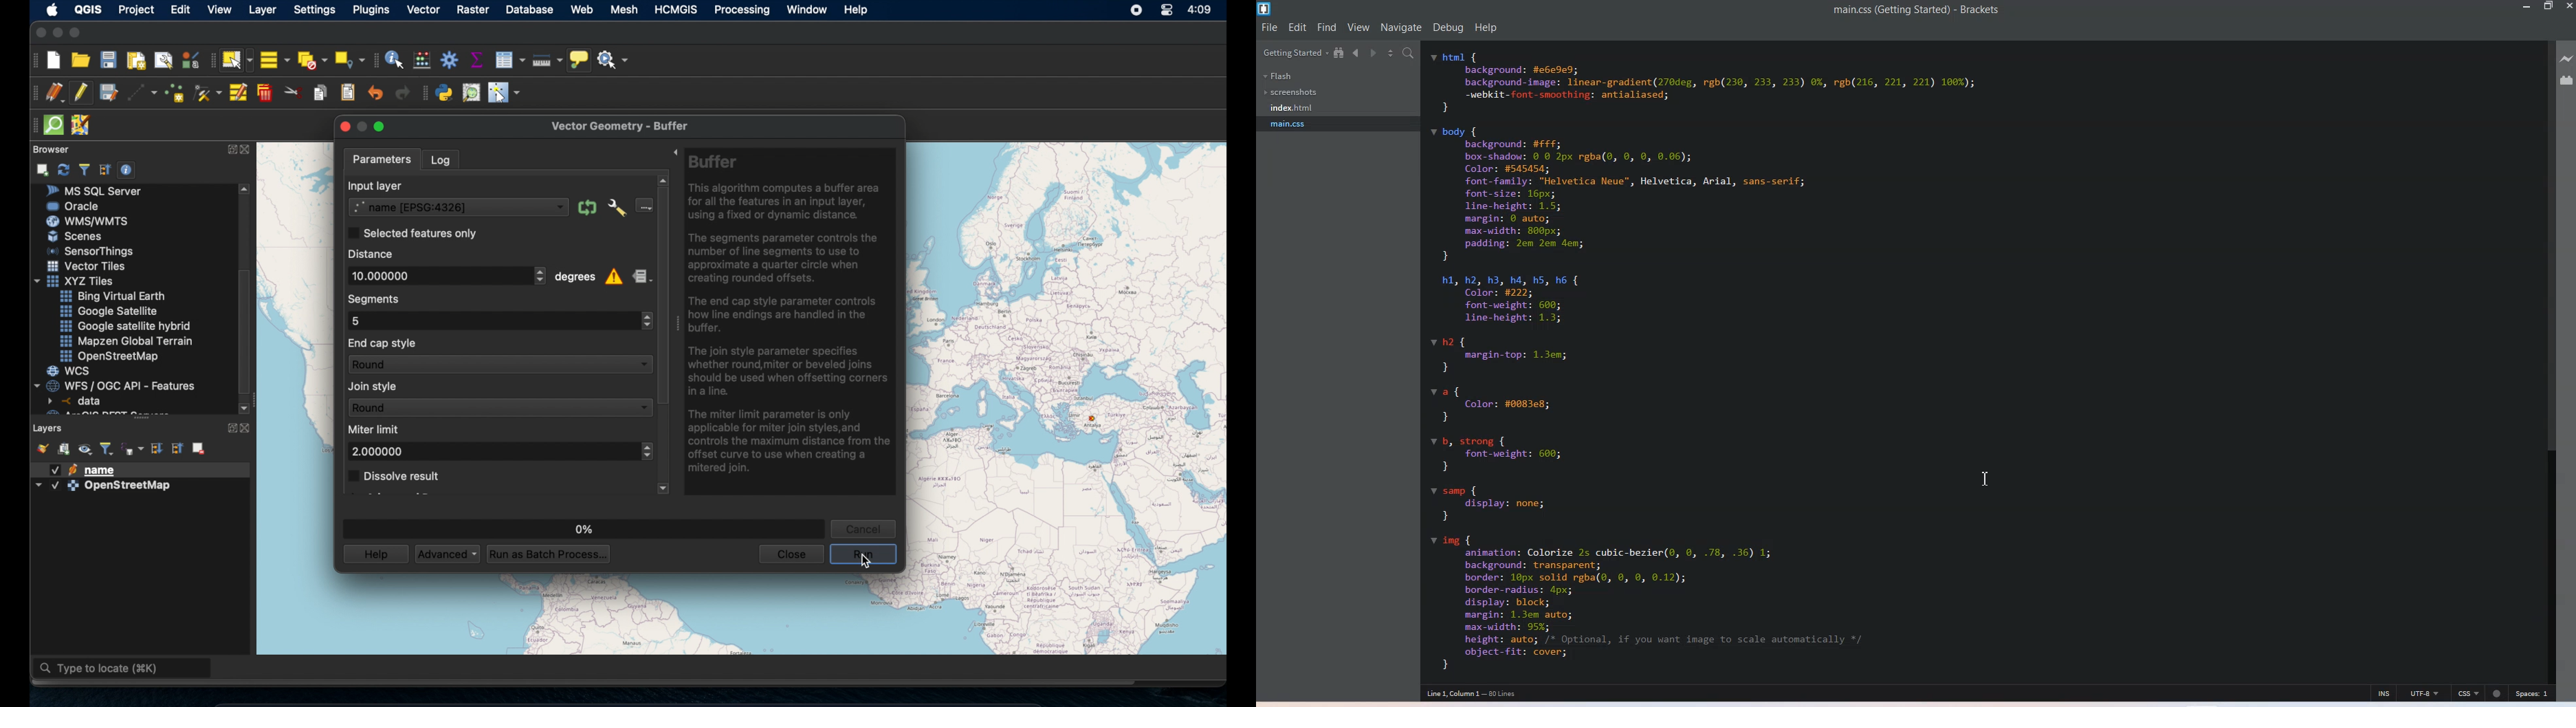 Image resolution: width=2576 pixels, height=728 pixels. What do you see at coordinates (1358, 53) in the screenshot?
I see `Navigate Backward` at bounding box center [1358, 53].